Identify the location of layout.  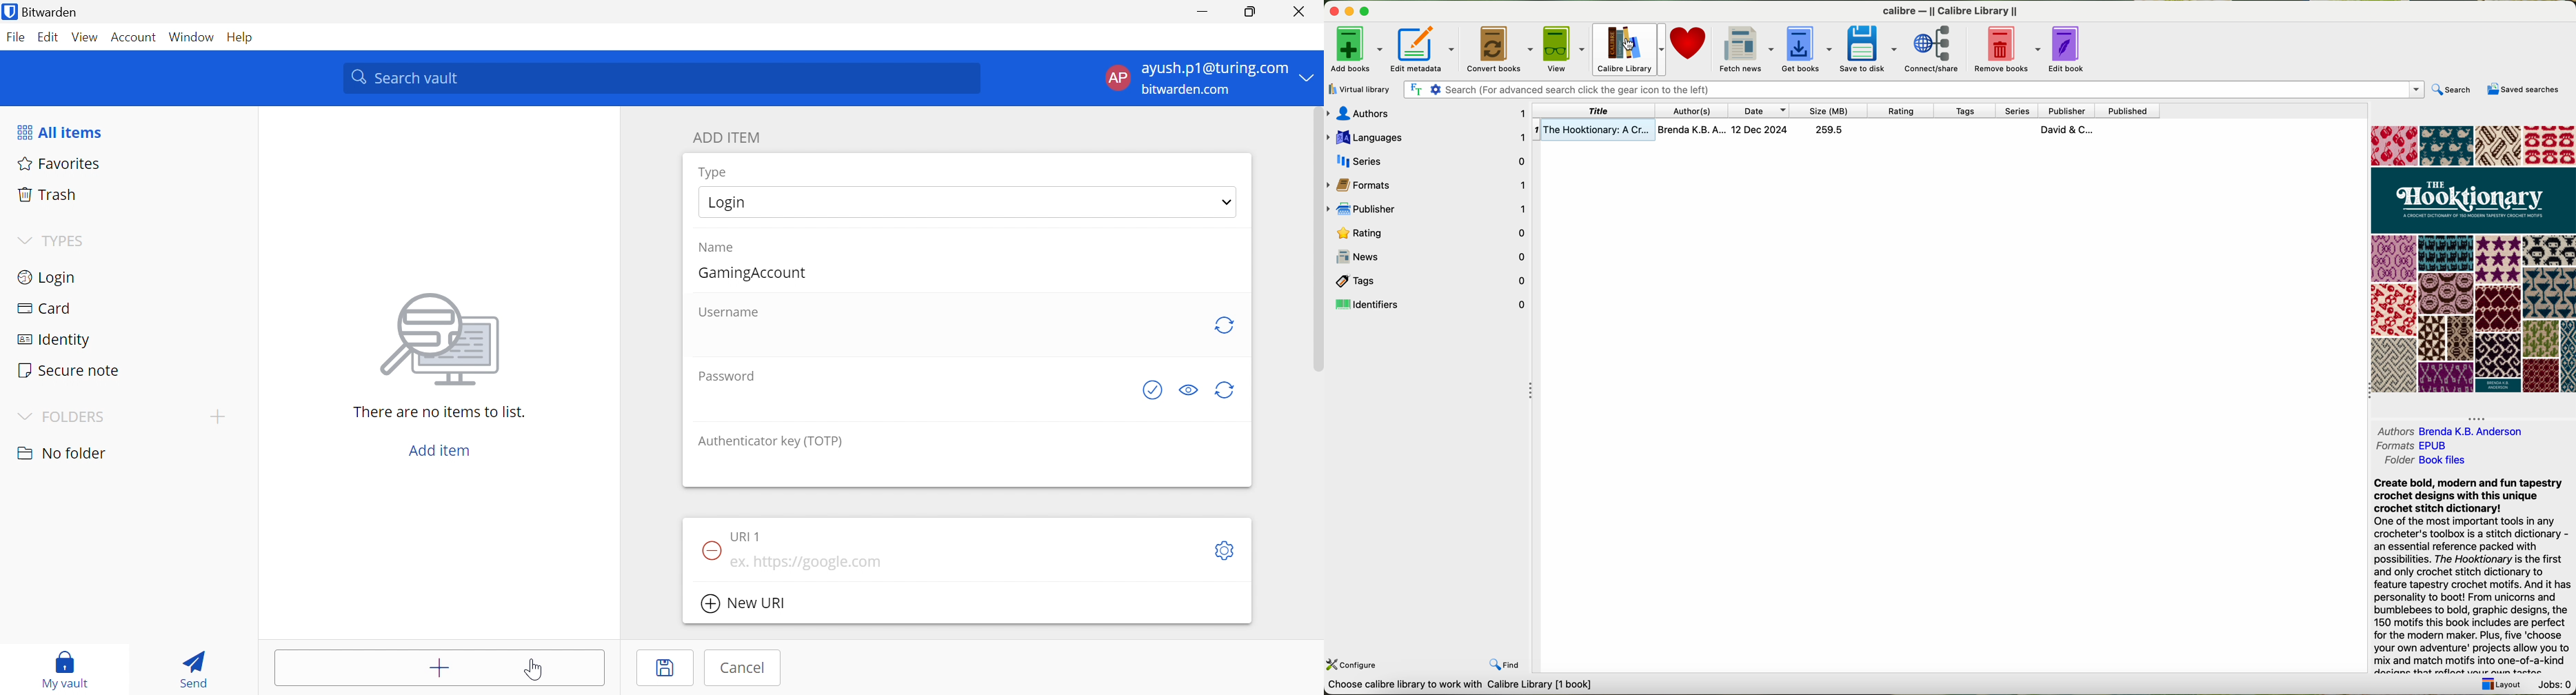
(2504, 686).